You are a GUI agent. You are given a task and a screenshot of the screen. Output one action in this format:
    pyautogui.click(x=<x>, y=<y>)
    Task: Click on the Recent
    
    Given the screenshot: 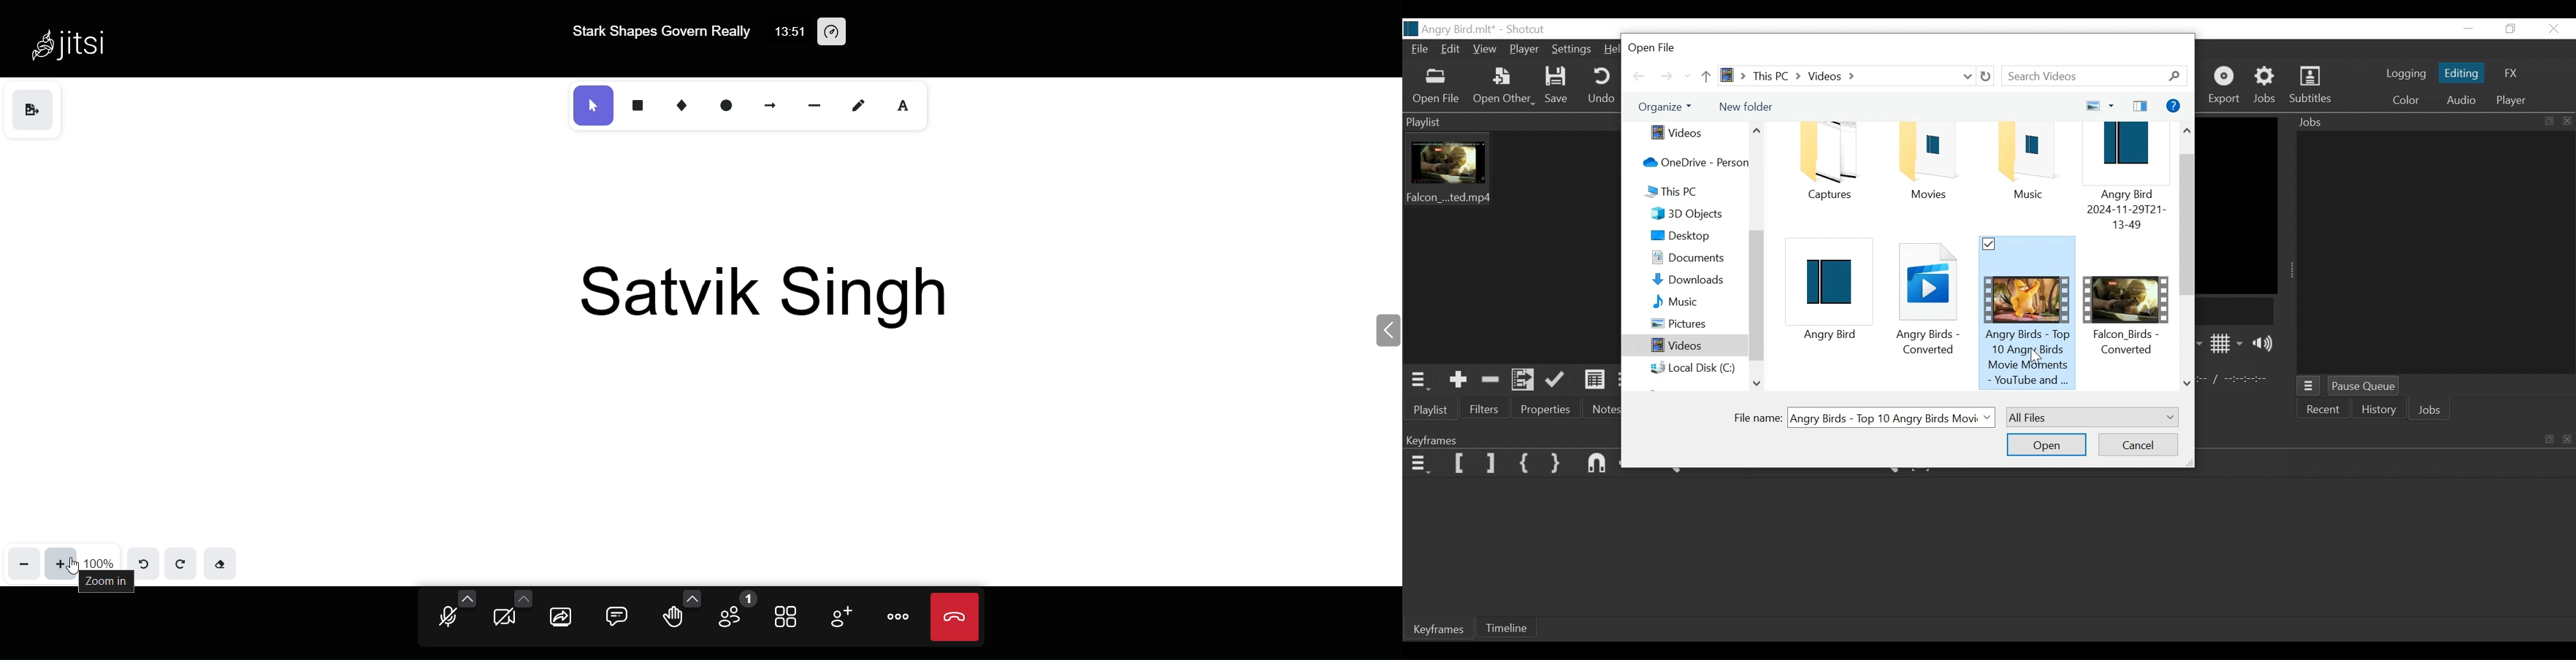 What is the action you would take?
    pyautogui.click(x=2325, y=409)
    